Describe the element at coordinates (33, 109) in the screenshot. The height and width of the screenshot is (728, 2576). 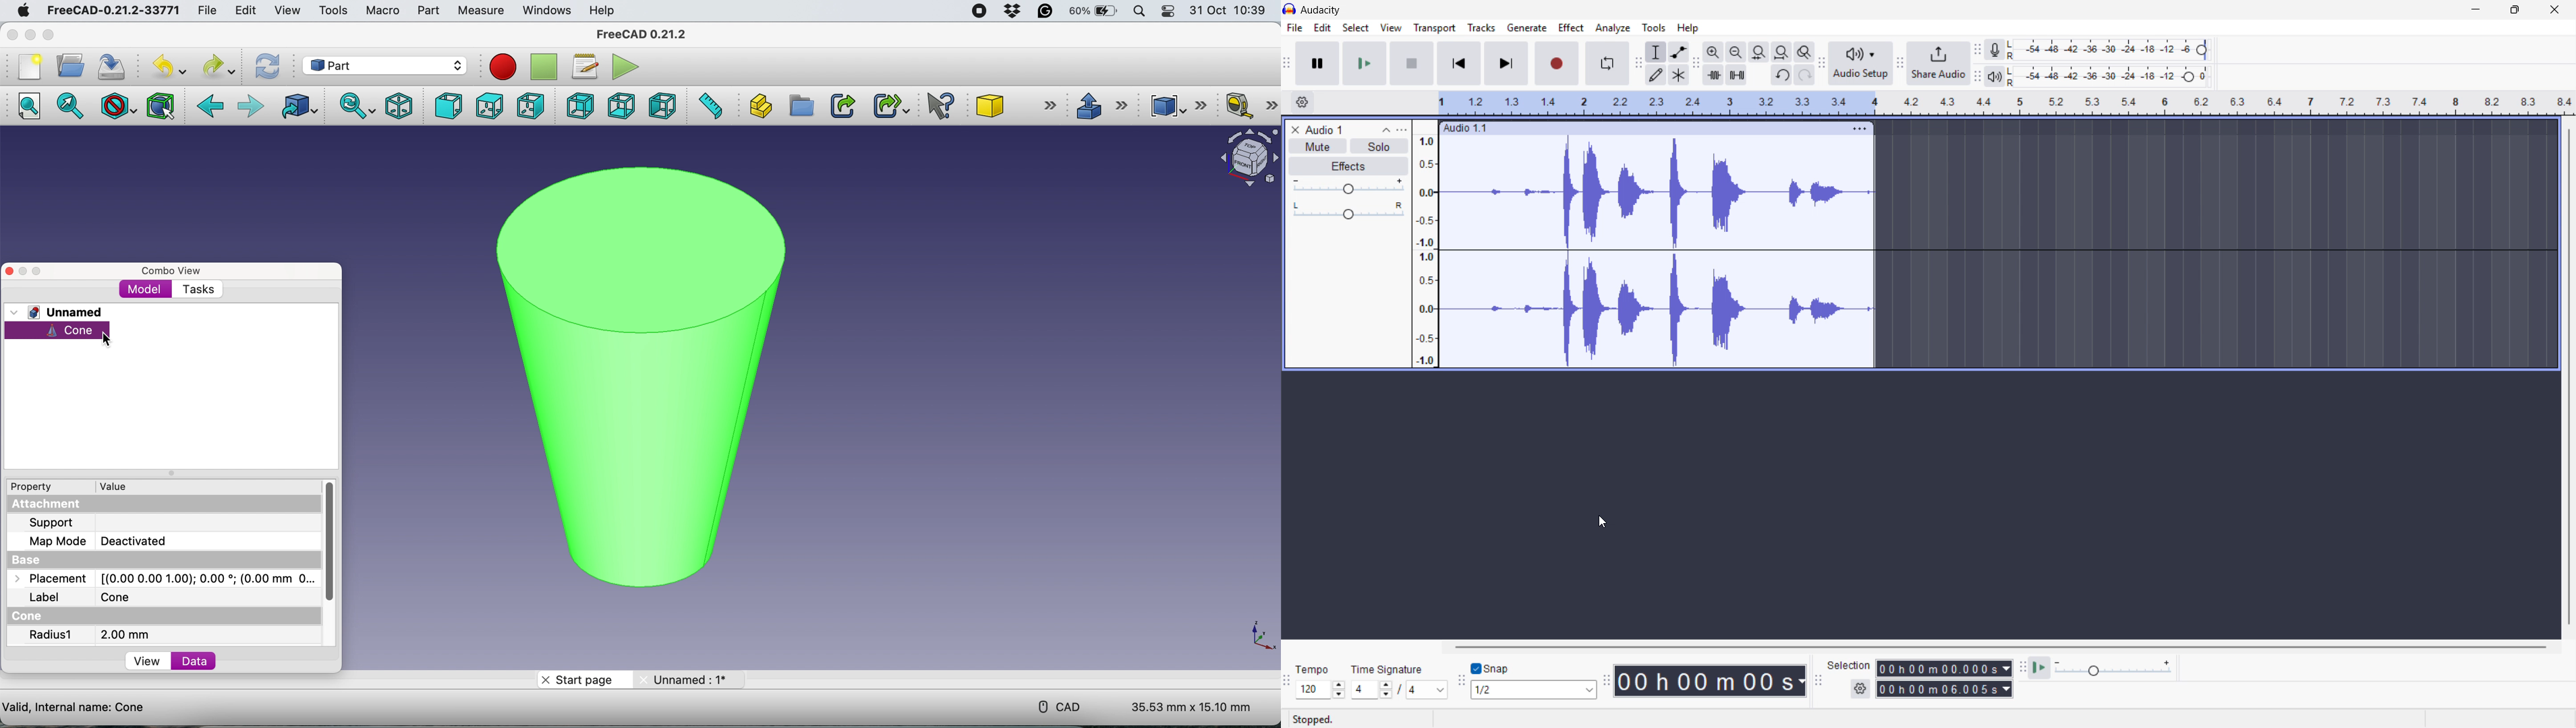
I see `fit all` at that location.